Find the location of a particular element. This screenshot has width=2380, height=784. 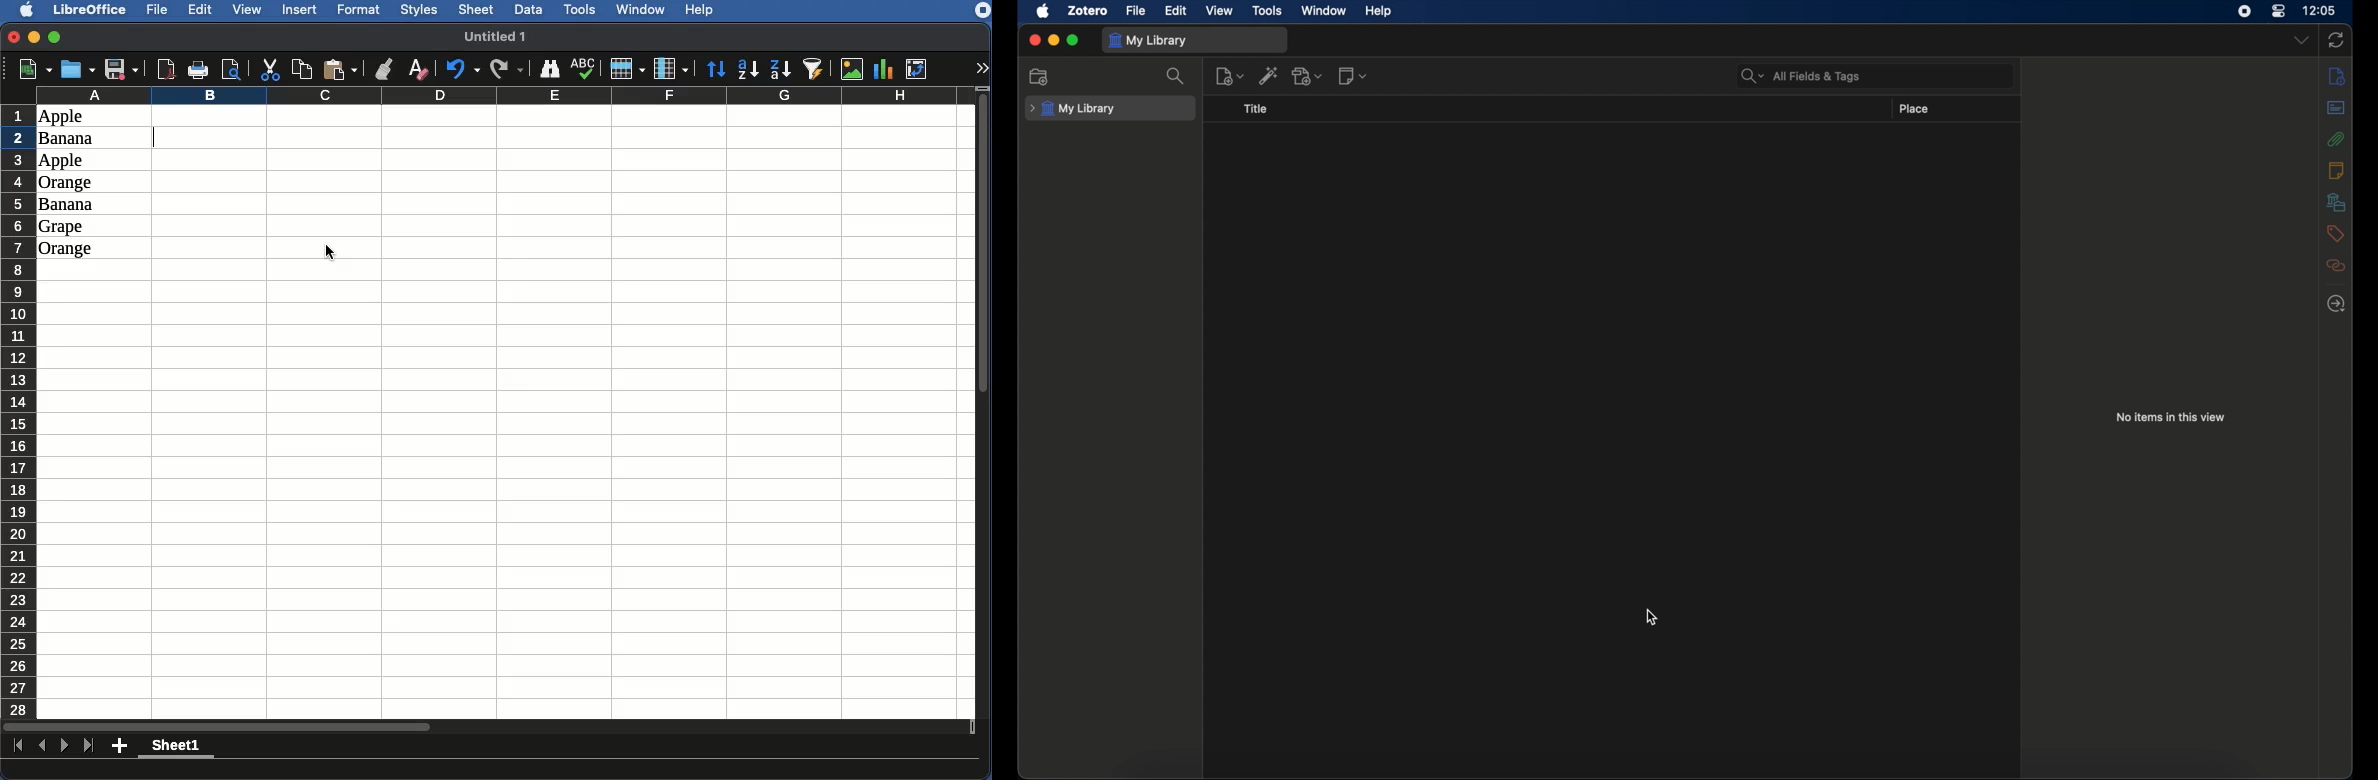

tags is located at coordinates (2336, 233).